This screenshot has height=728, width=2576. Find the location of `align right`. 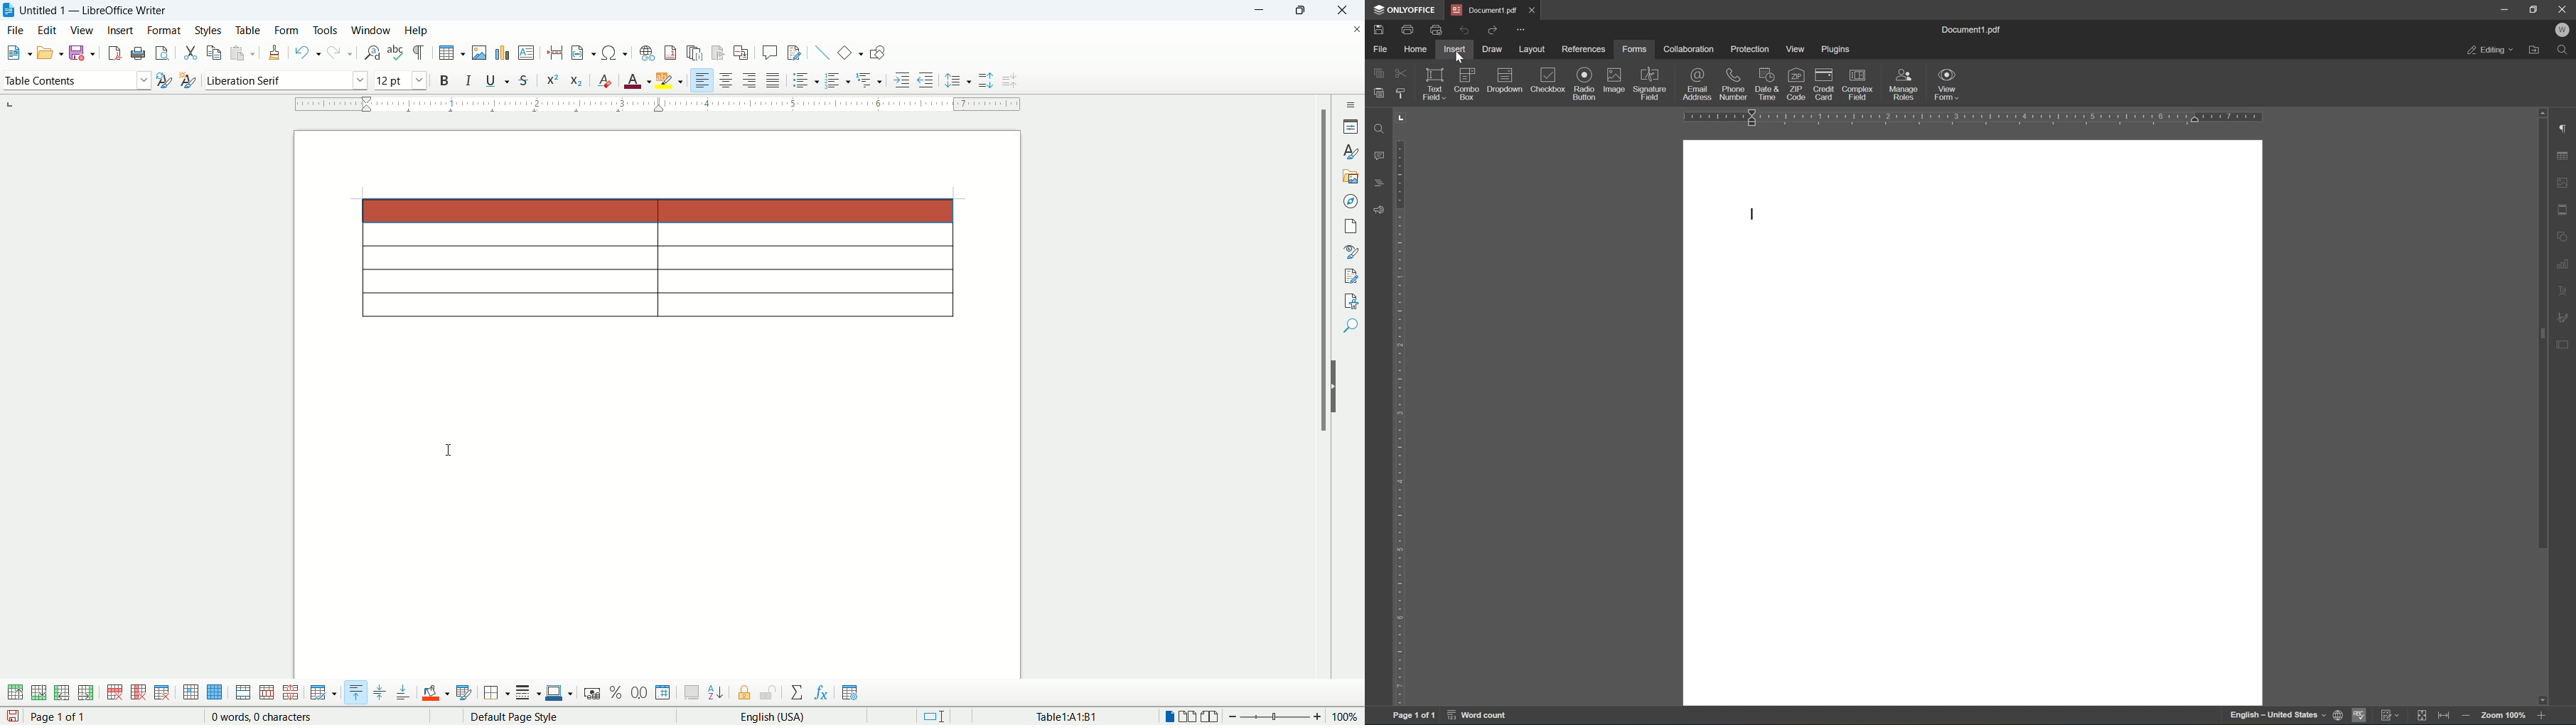

align right is located at coordinates (702, 79).